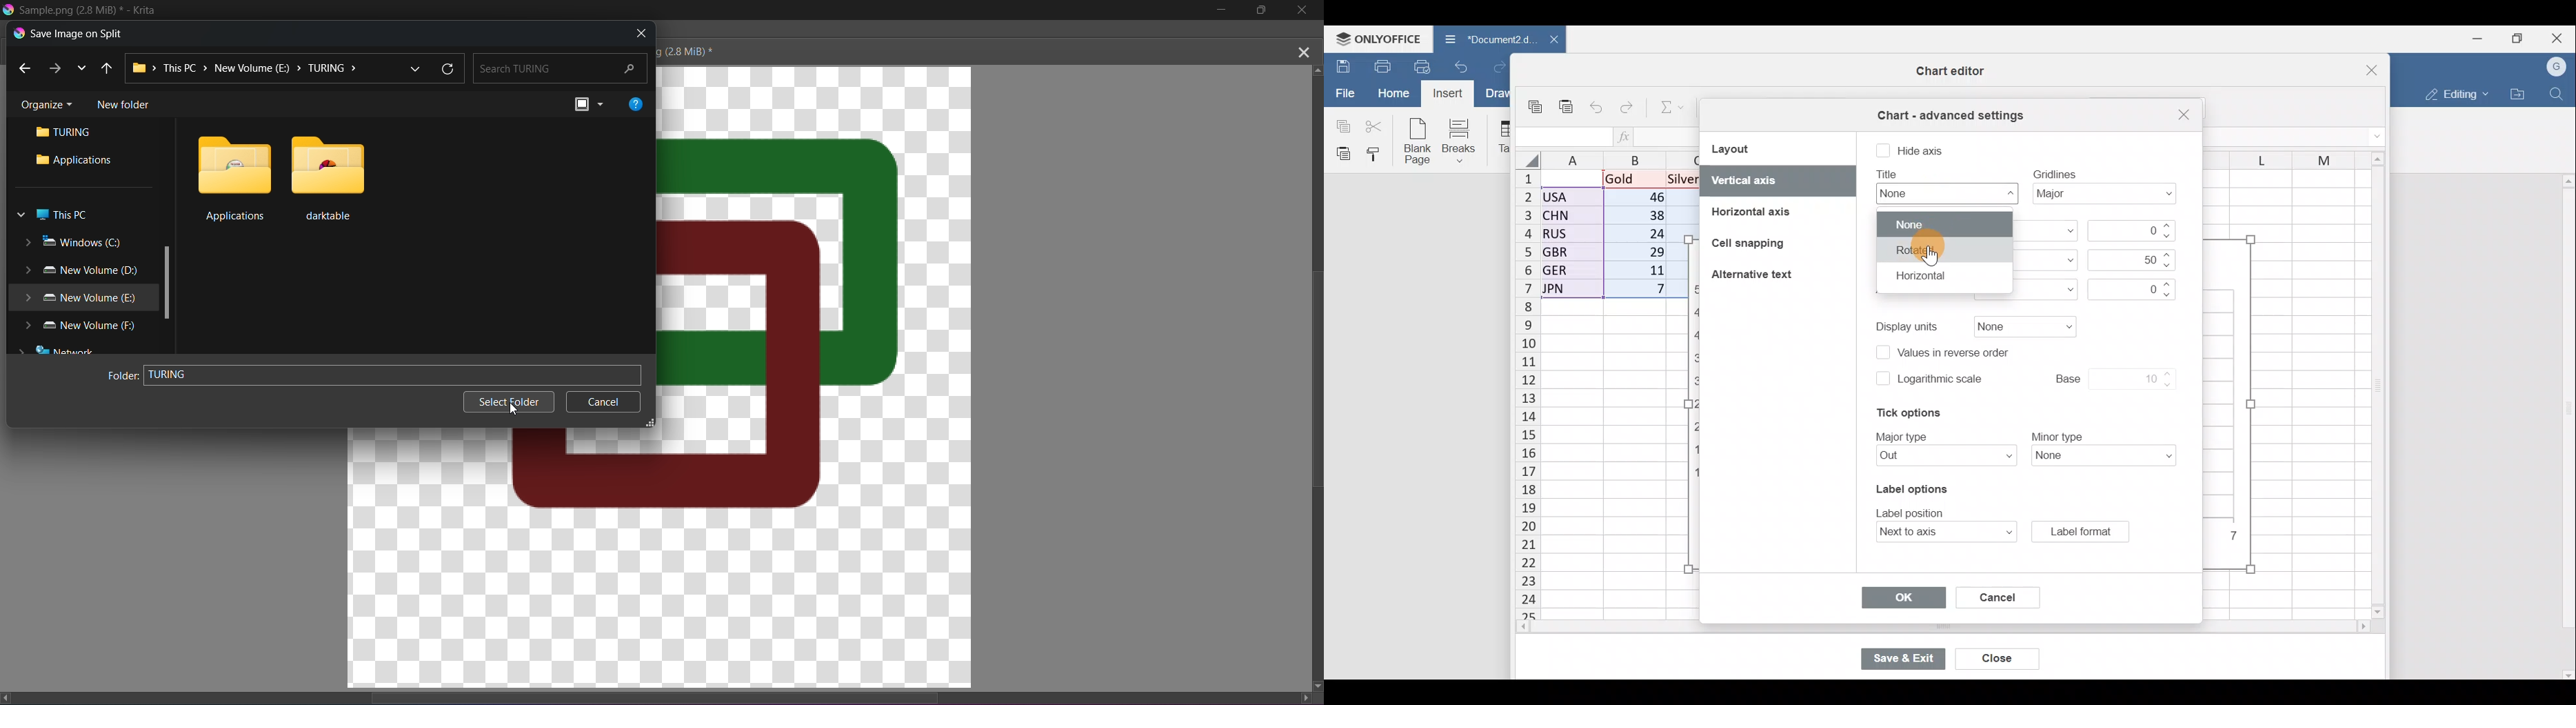  Describe the element at coordinates (69, 135) in the screenshot. I see `Turing` at that location.